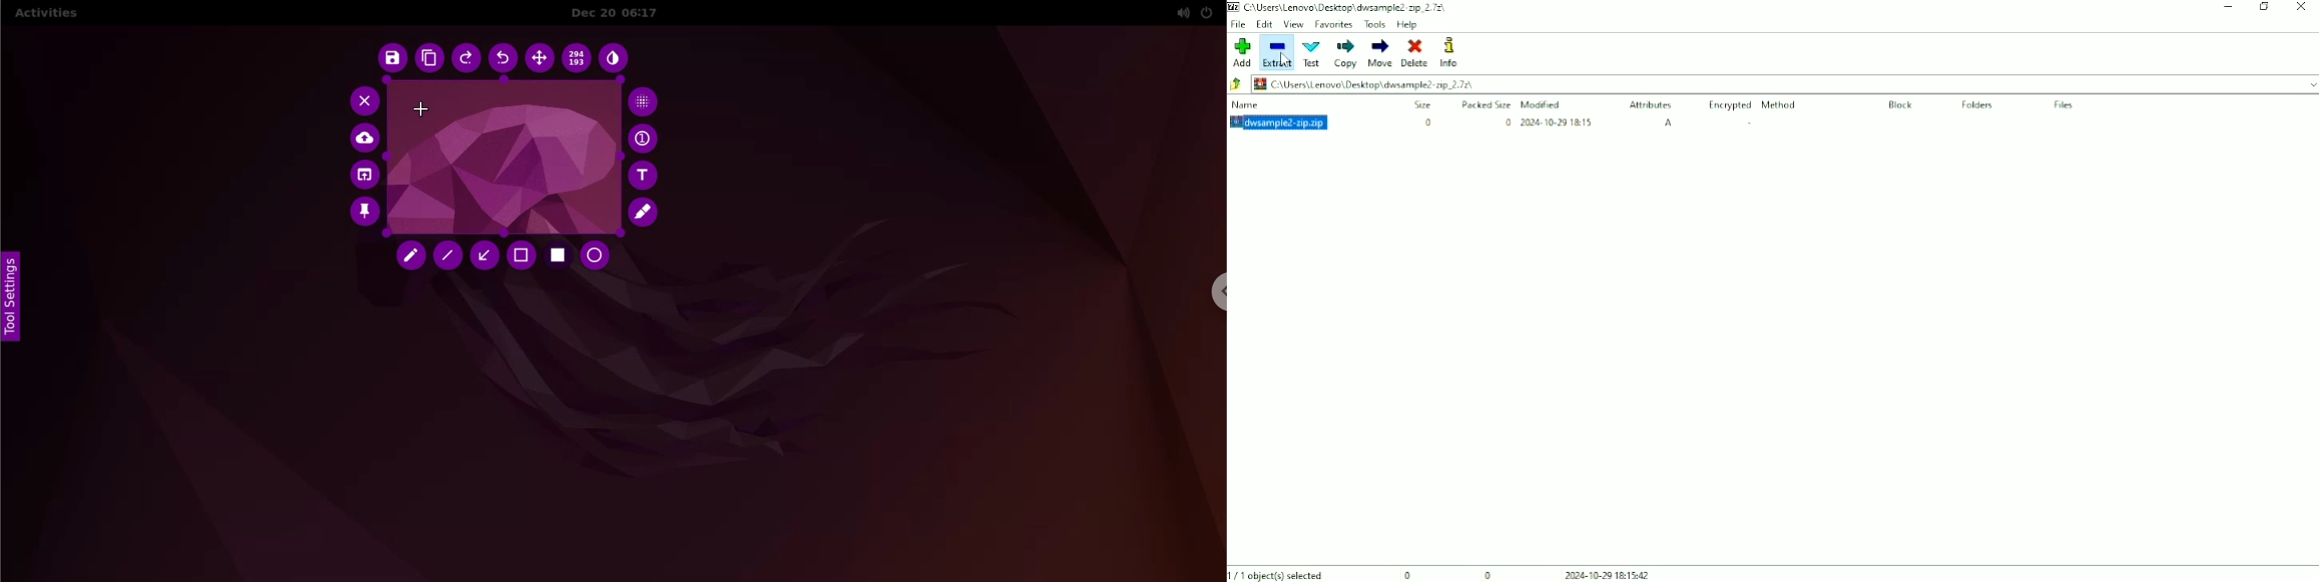 The width and height of the screenshot is (2324, 588). I want to click on Size, so click(1422, 105).